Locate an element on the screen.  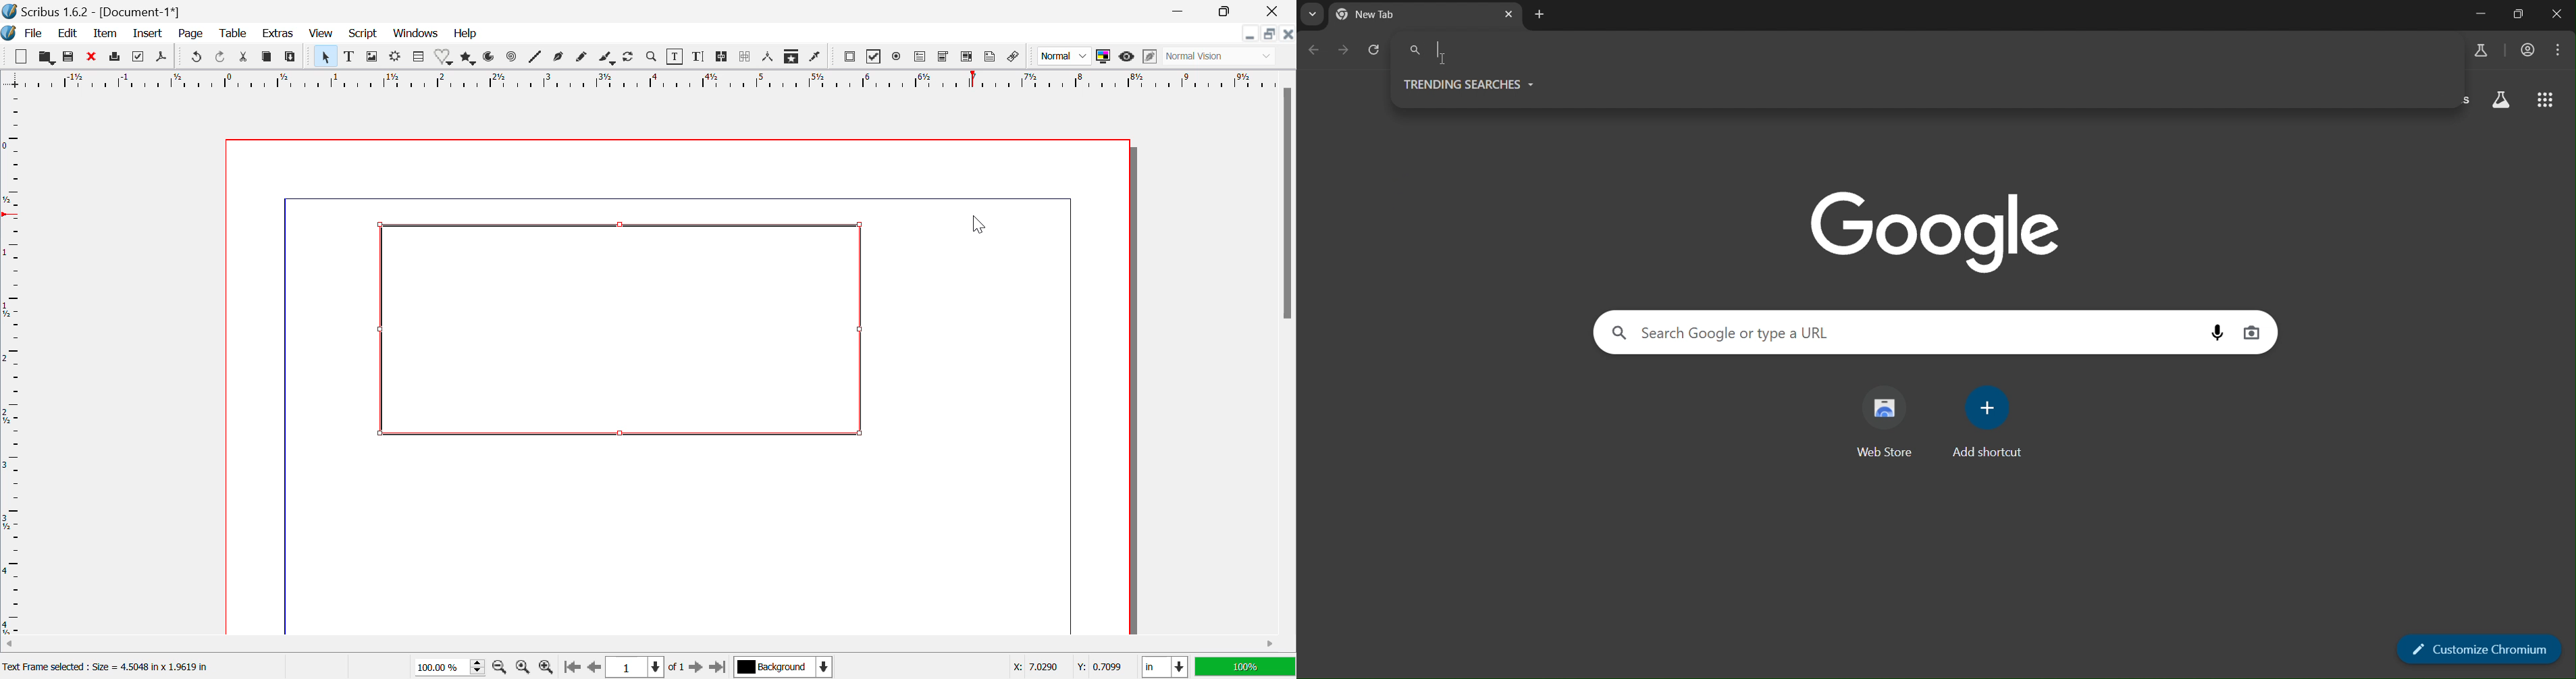
Help is located at coordinates (465, 34).